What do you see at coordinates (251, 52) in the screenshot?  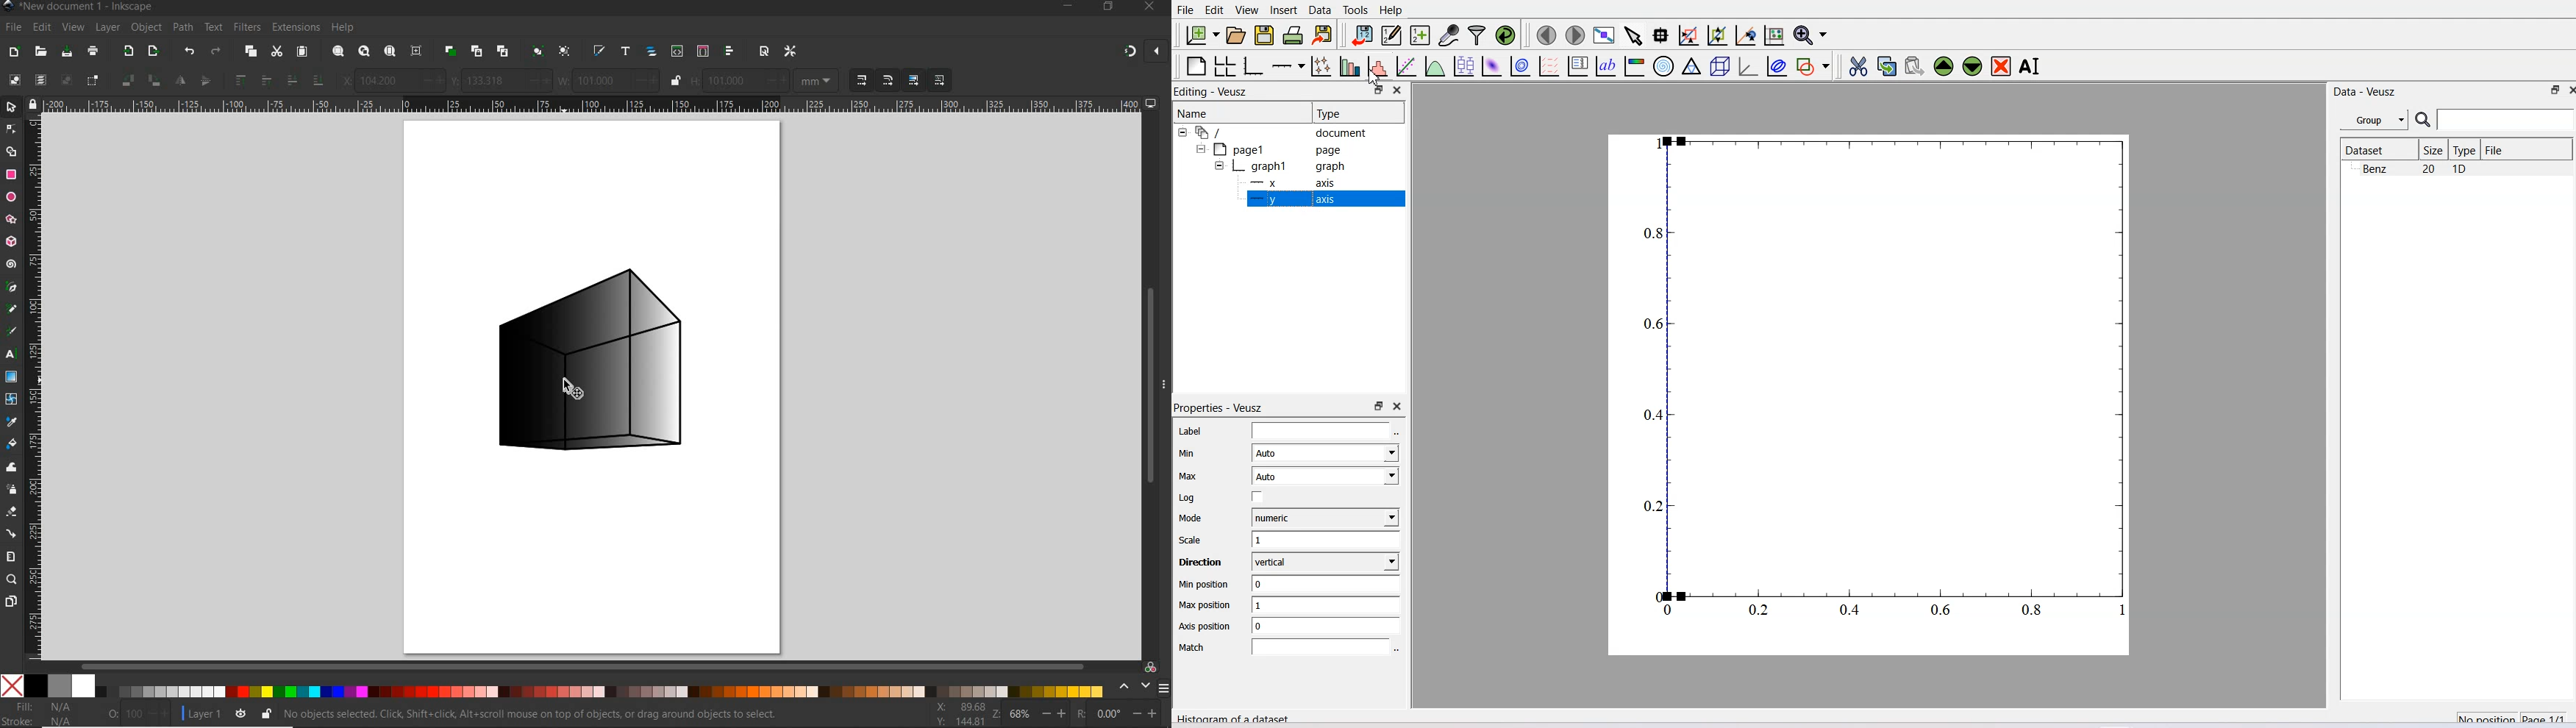 I see `COPY` at bounding box center [251, 52].